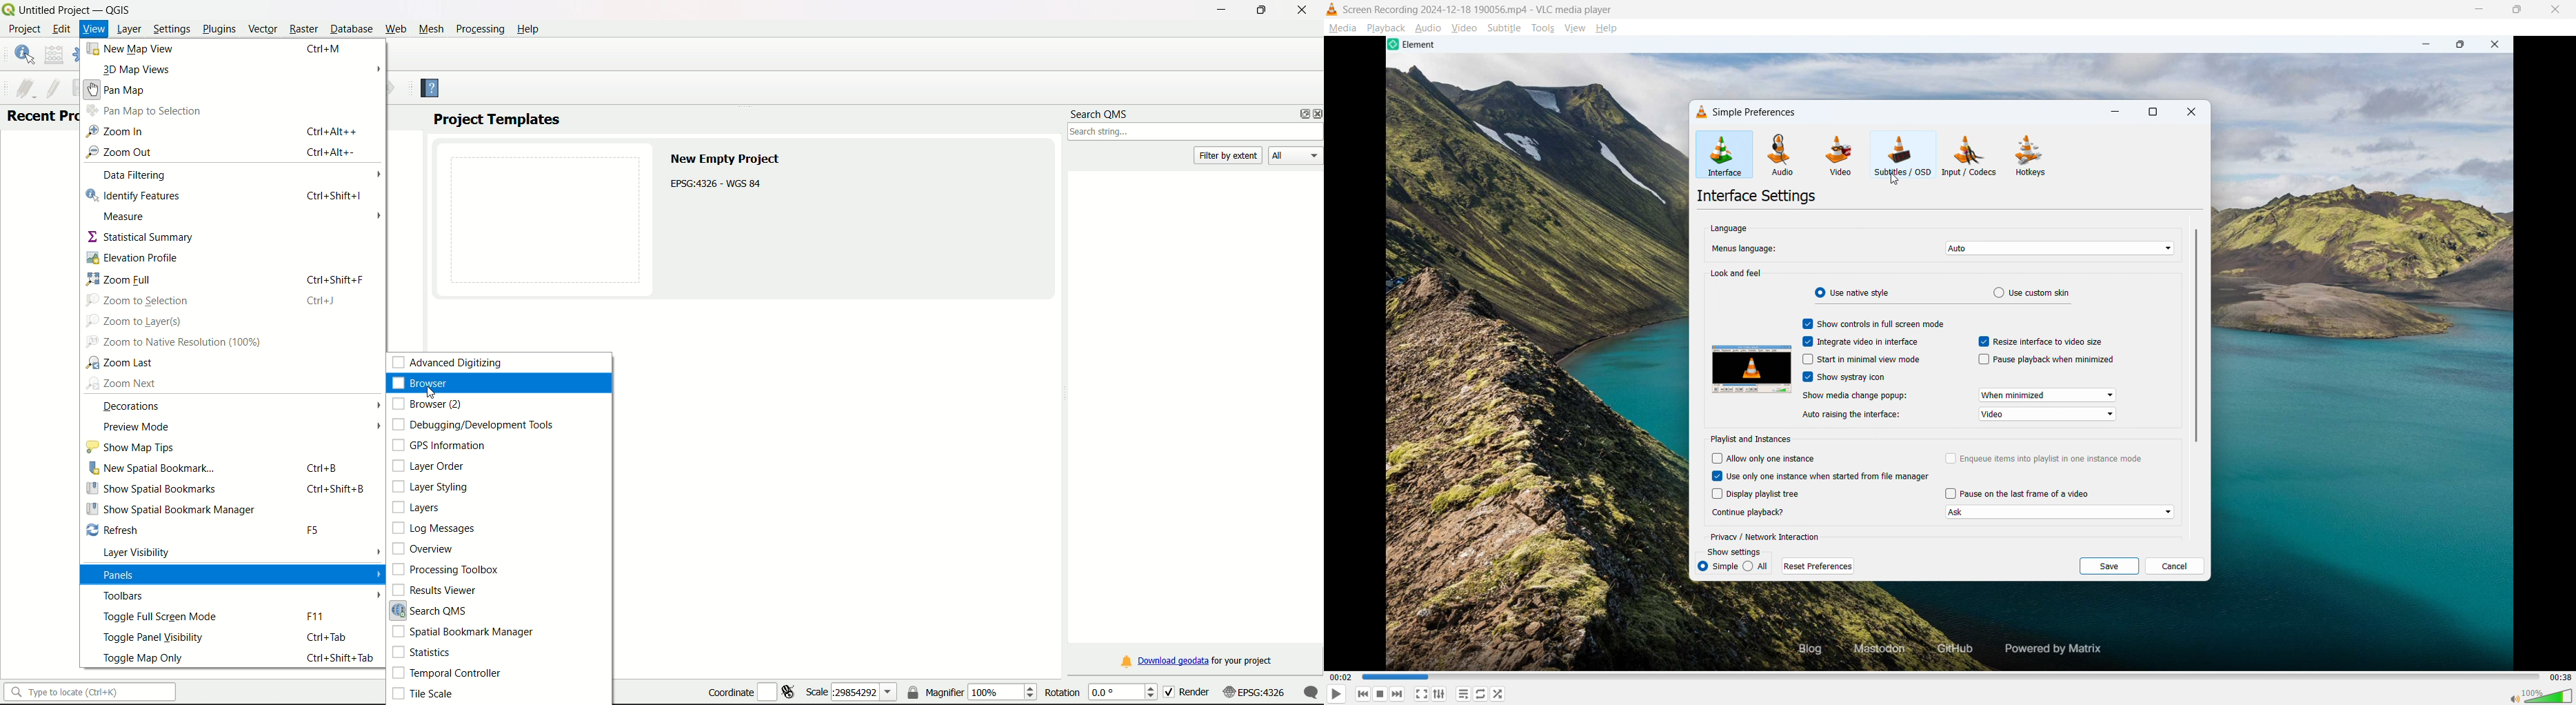 Image resolution: width=2576 pixels, height=728 pixels. What do you see at coordinates (2560, 677) in the screenshot?
I see `video duration` at bounding box center [2560, 677].